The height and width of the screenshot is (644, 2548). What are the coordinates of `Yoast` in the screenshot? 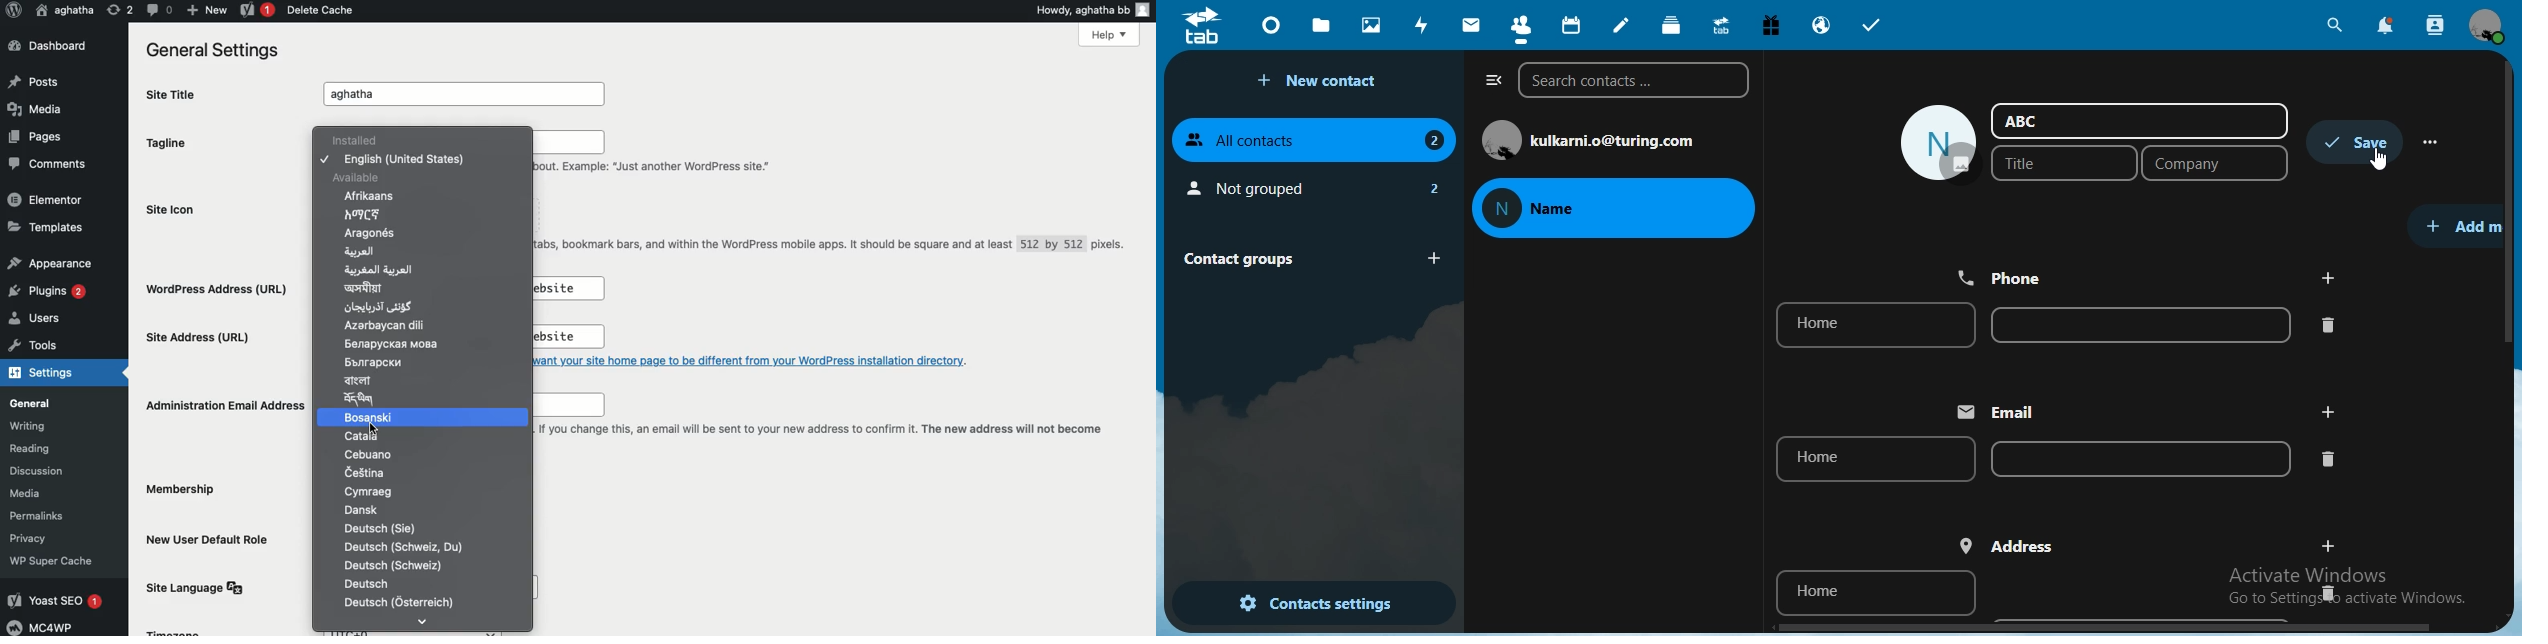 It's located at (258, 9).